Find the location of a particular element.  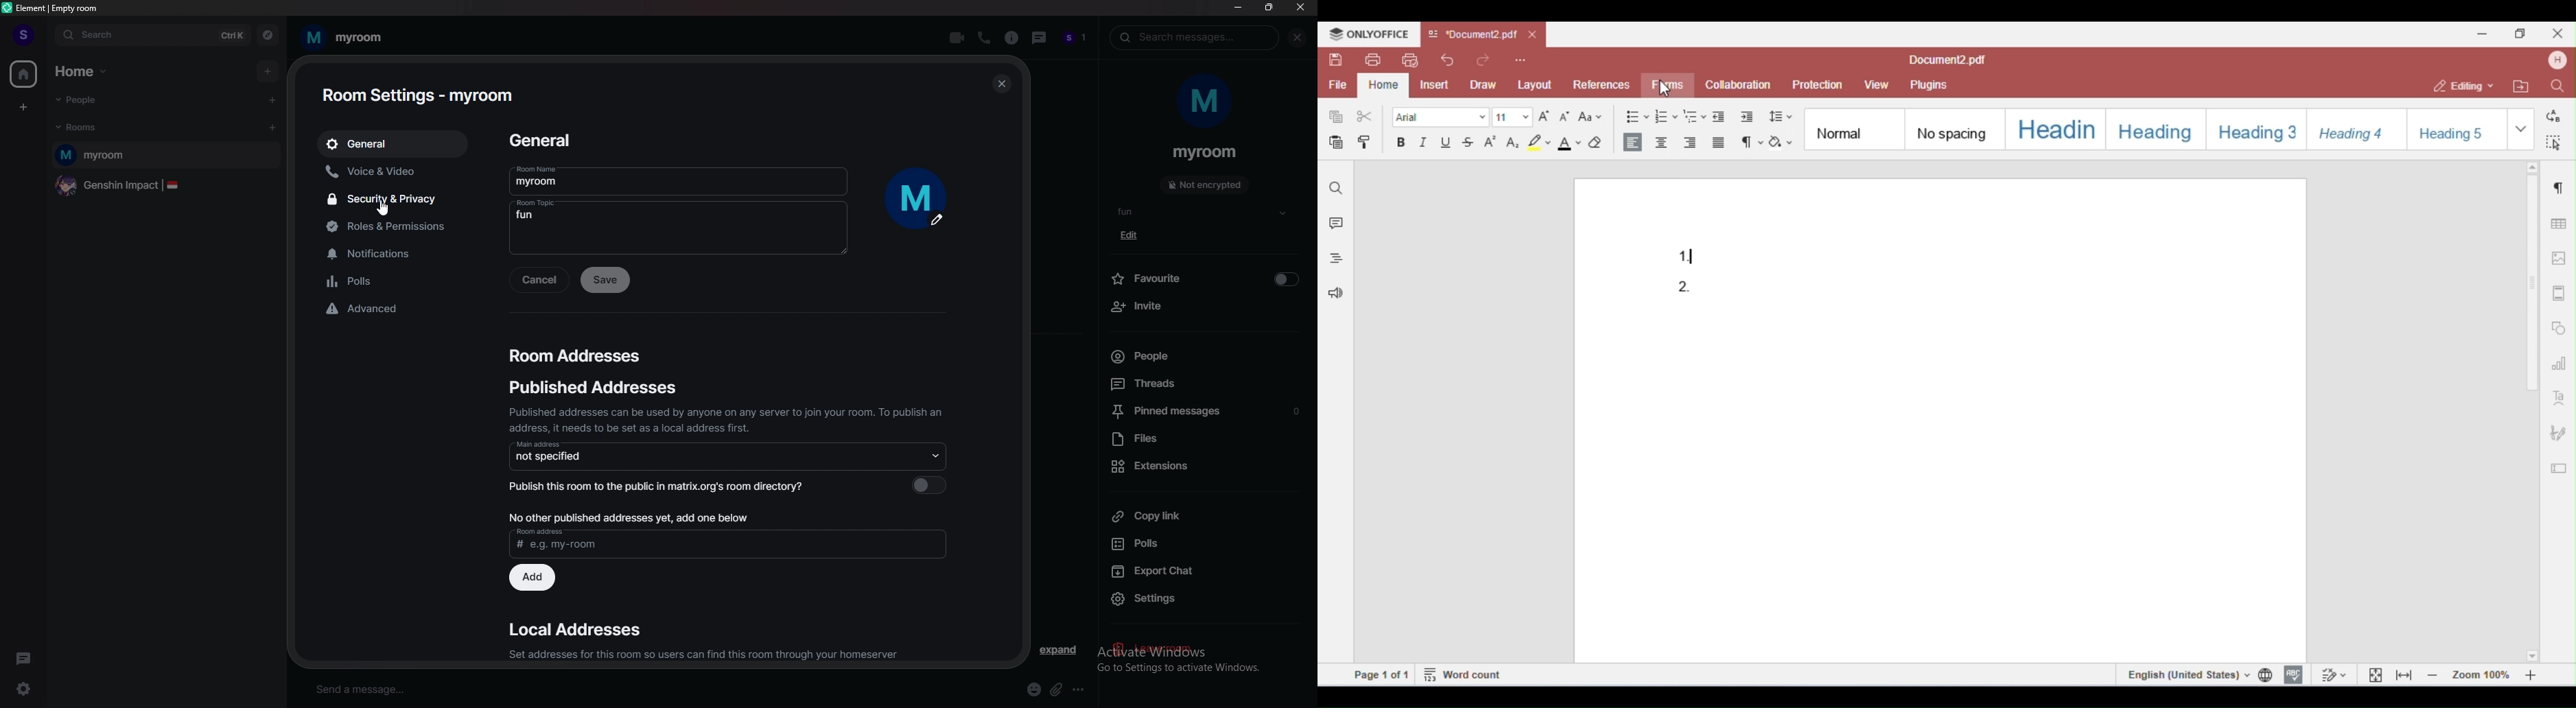

Published addresses can be used by anyone on any server to join your room. To publish an address, it needs to be set as a local address first. is located at coordinates (725, 419).